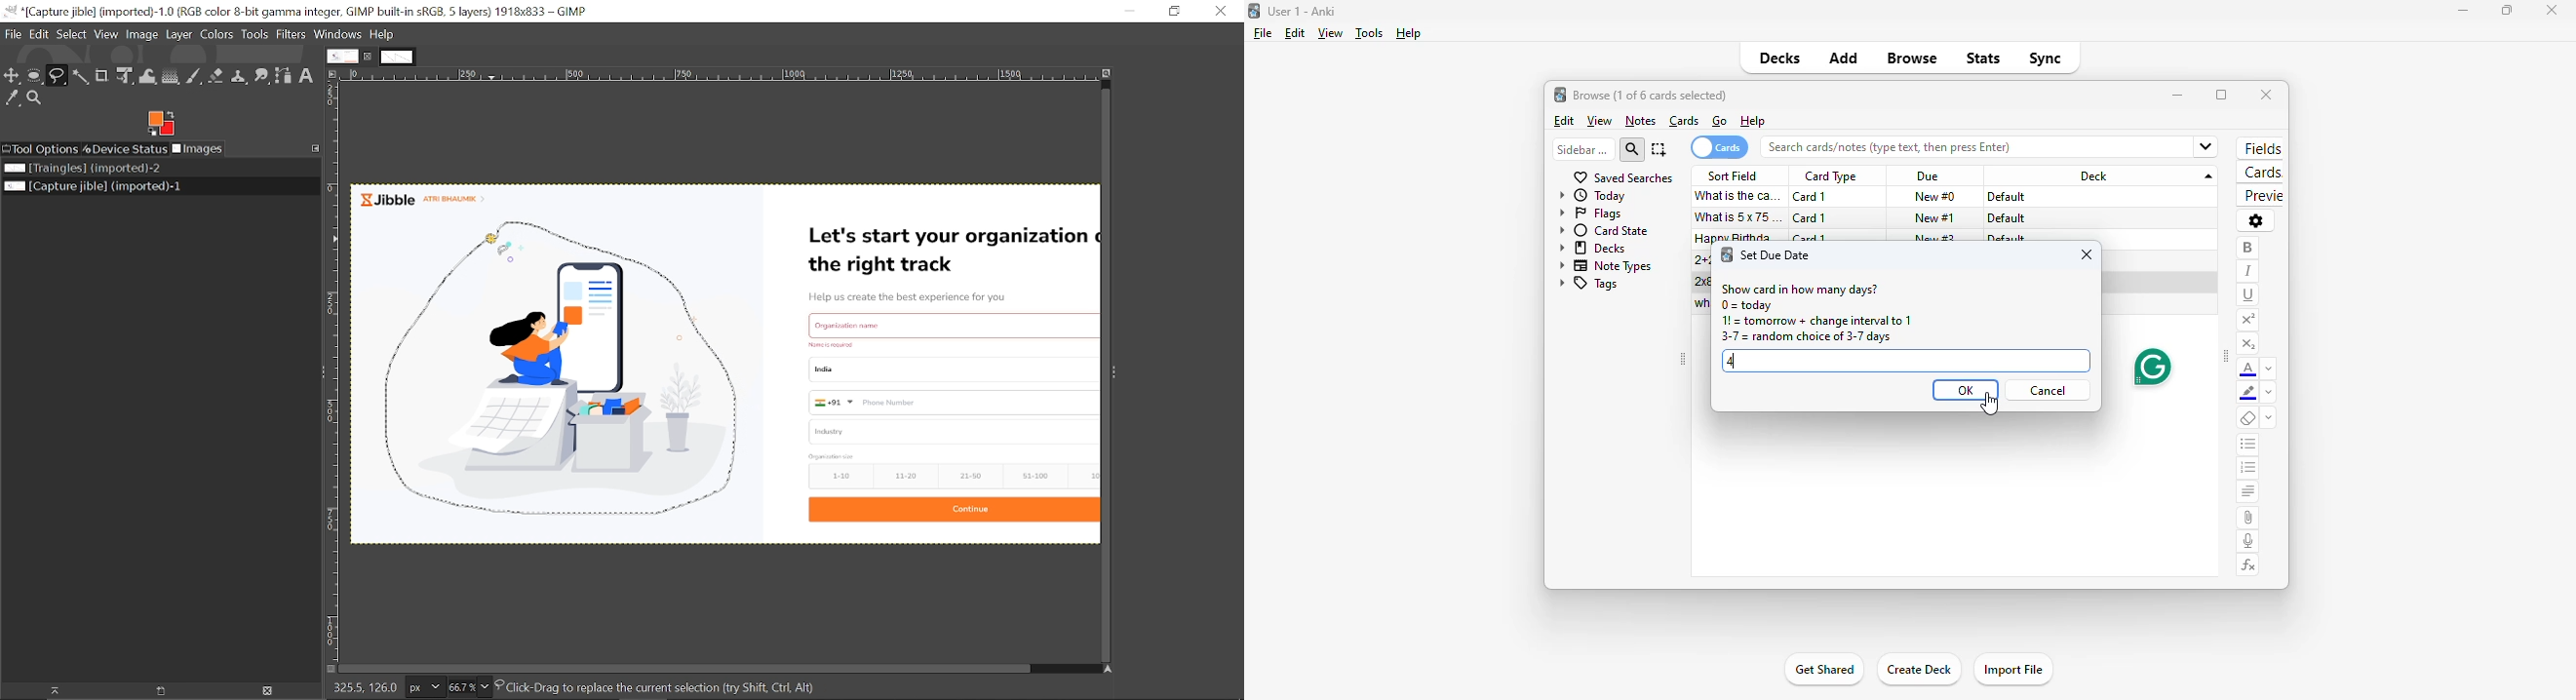 The height and width of the screenshot is (700, 2576). Describe the element at coordinates (1780, 58) in the screenshot. I see `decks` at that location.